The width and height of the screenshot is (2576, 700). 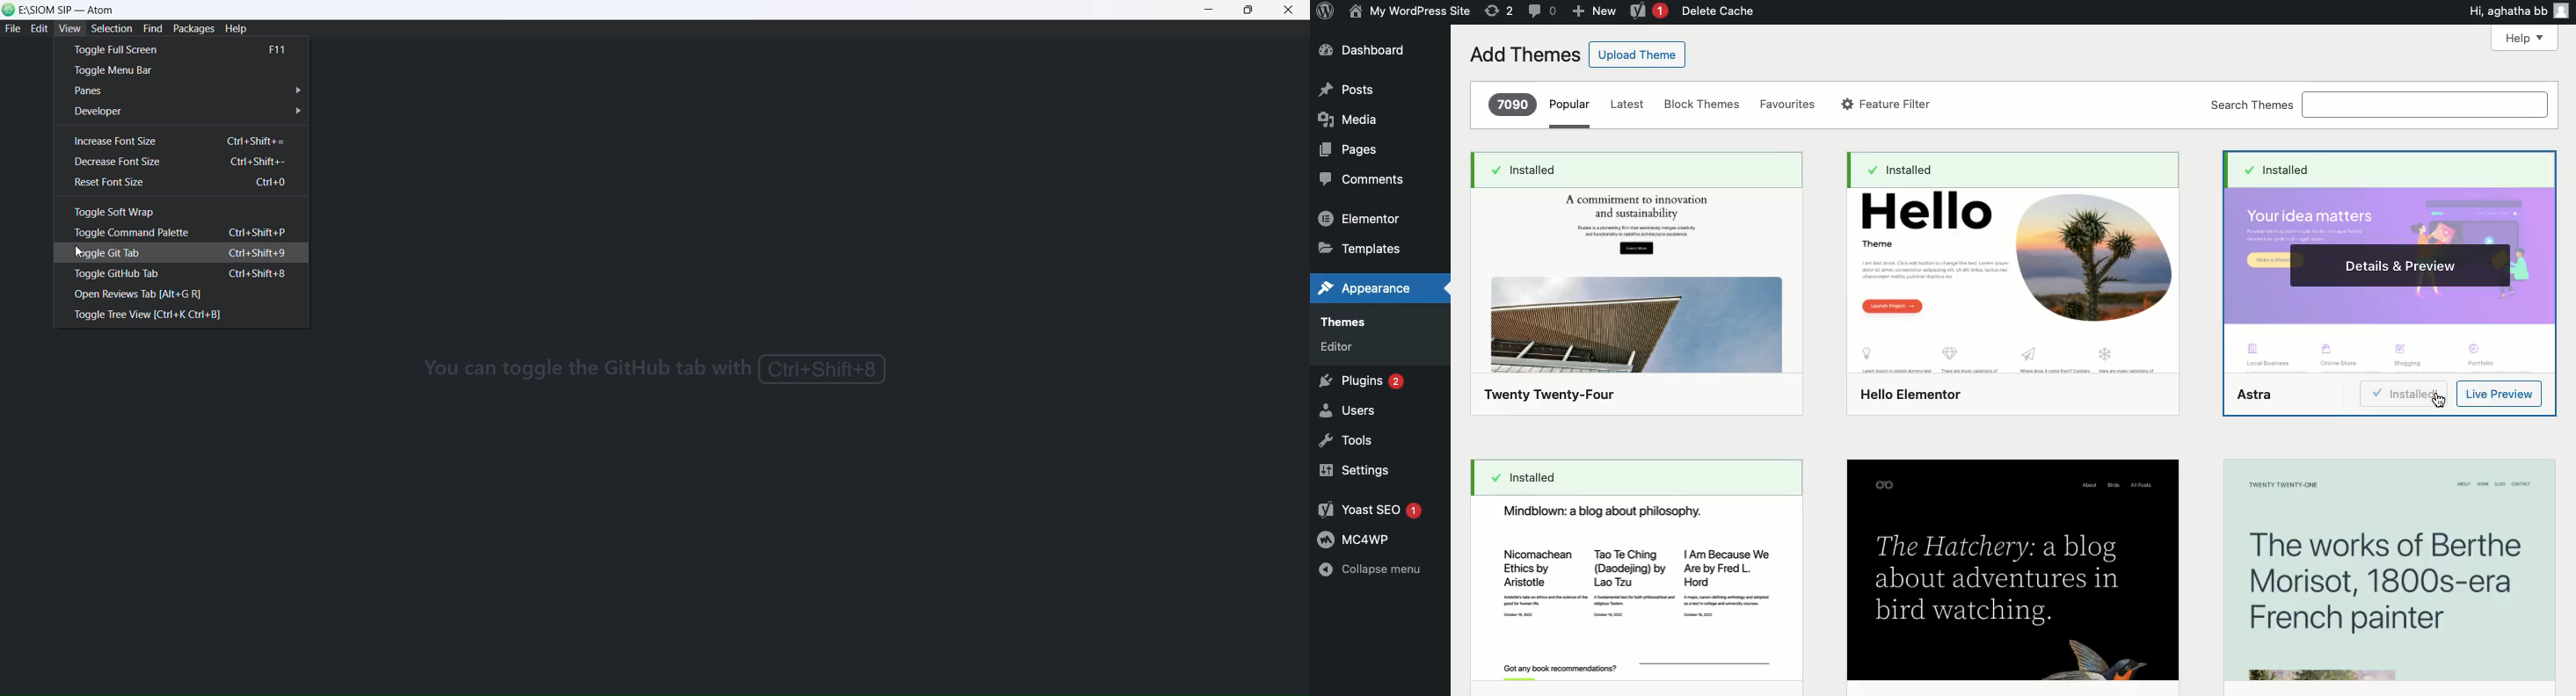 What do you see at coordinates (1570, 112) in the screenshot?
I see `Popular` at bounding box center [1570, 112].